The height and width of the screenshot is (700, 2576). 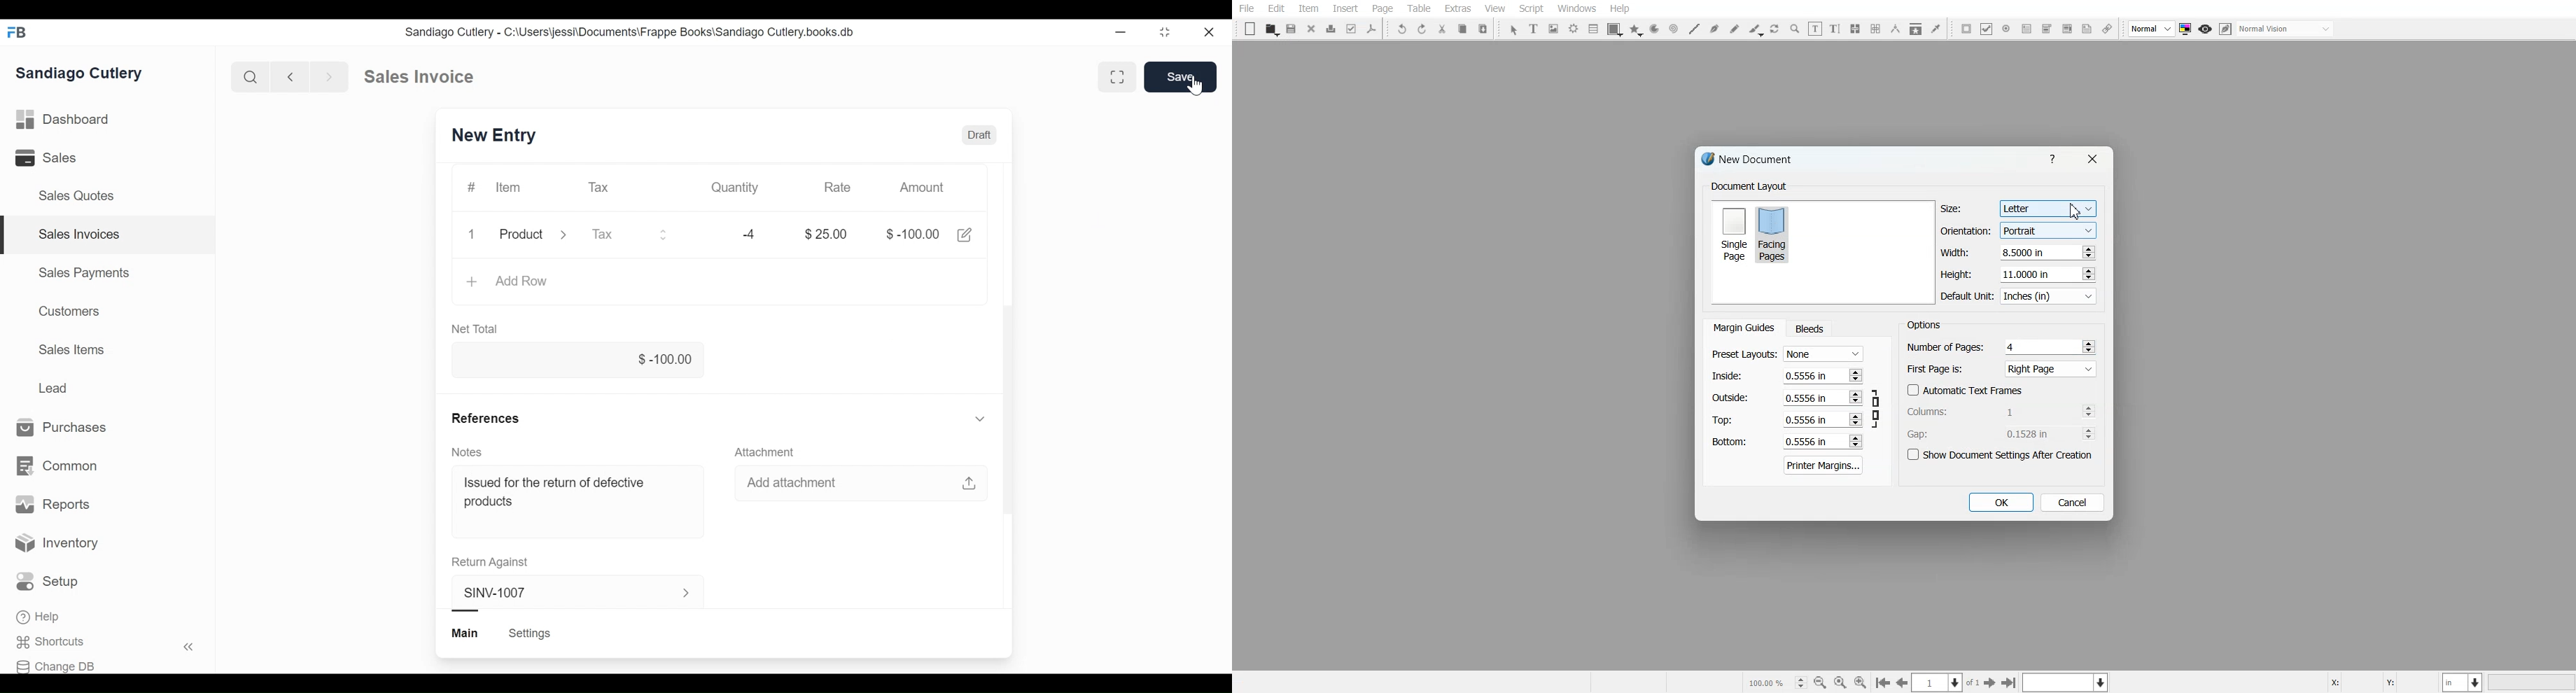 I want to click on Edit, so click(x=964, y=235).